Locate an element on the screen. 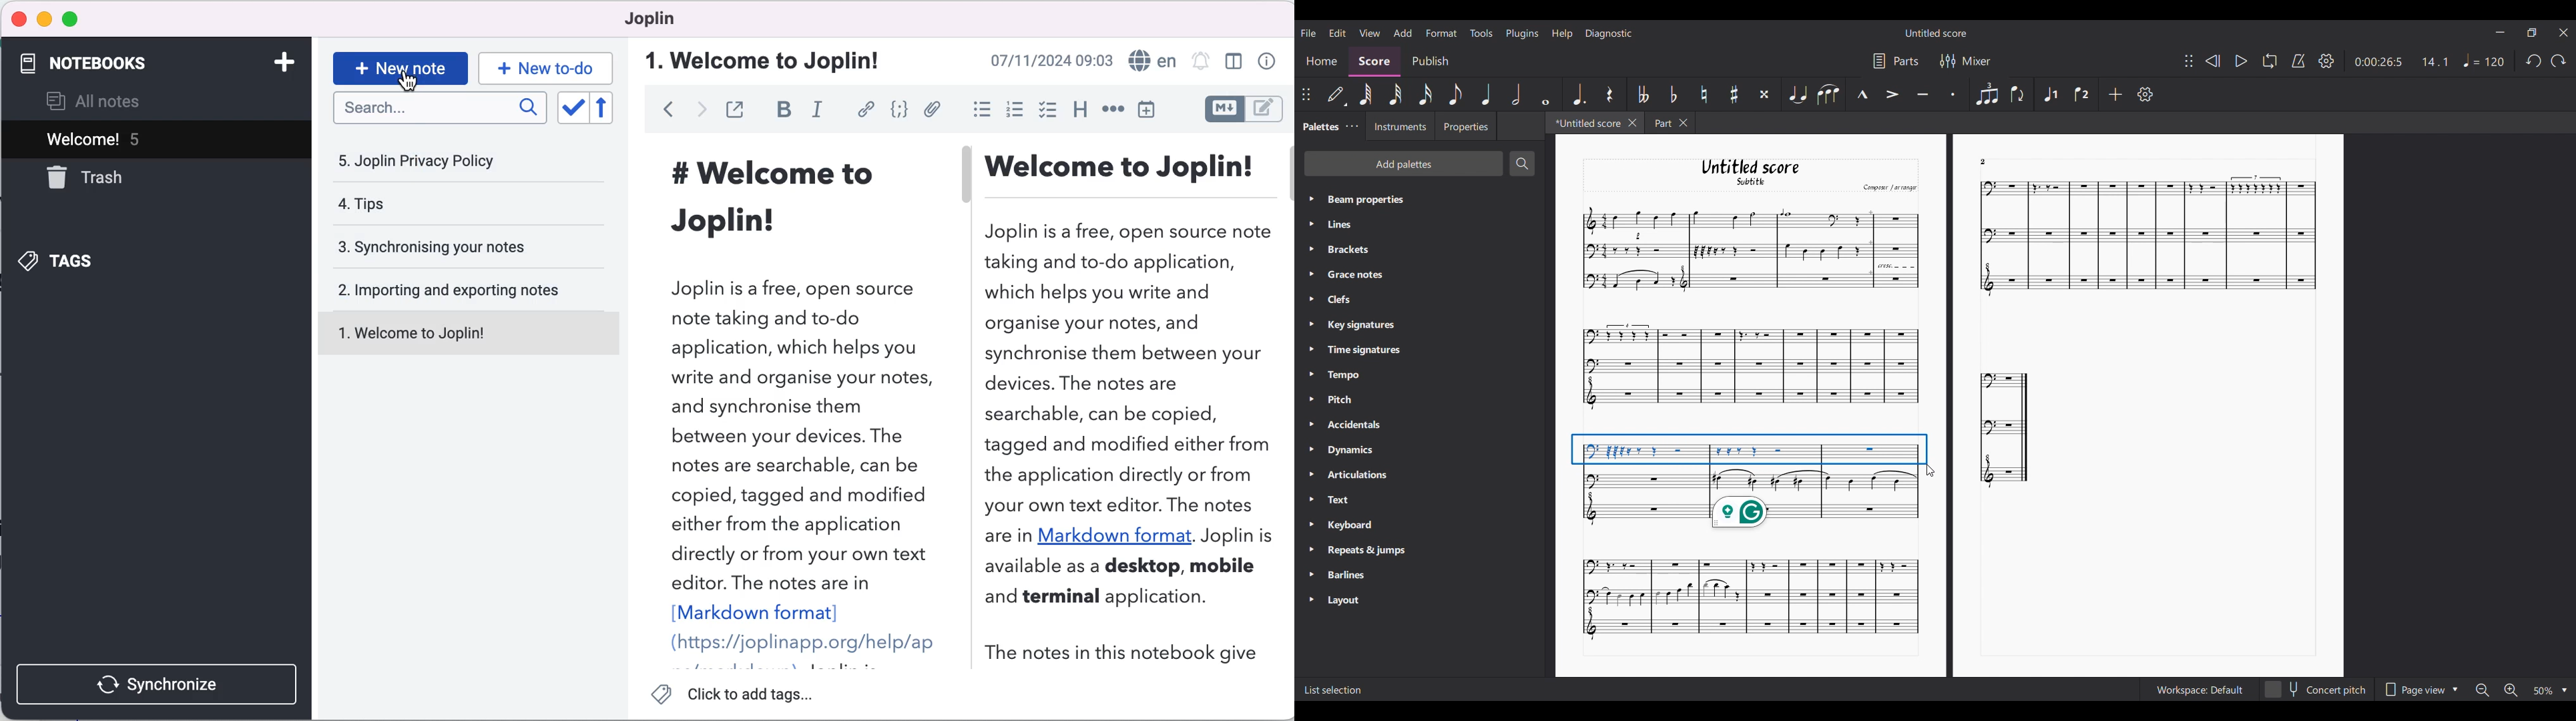 The height and width of the screenshot is (728, 2576). Graph is located at coordinates (2142, 238).